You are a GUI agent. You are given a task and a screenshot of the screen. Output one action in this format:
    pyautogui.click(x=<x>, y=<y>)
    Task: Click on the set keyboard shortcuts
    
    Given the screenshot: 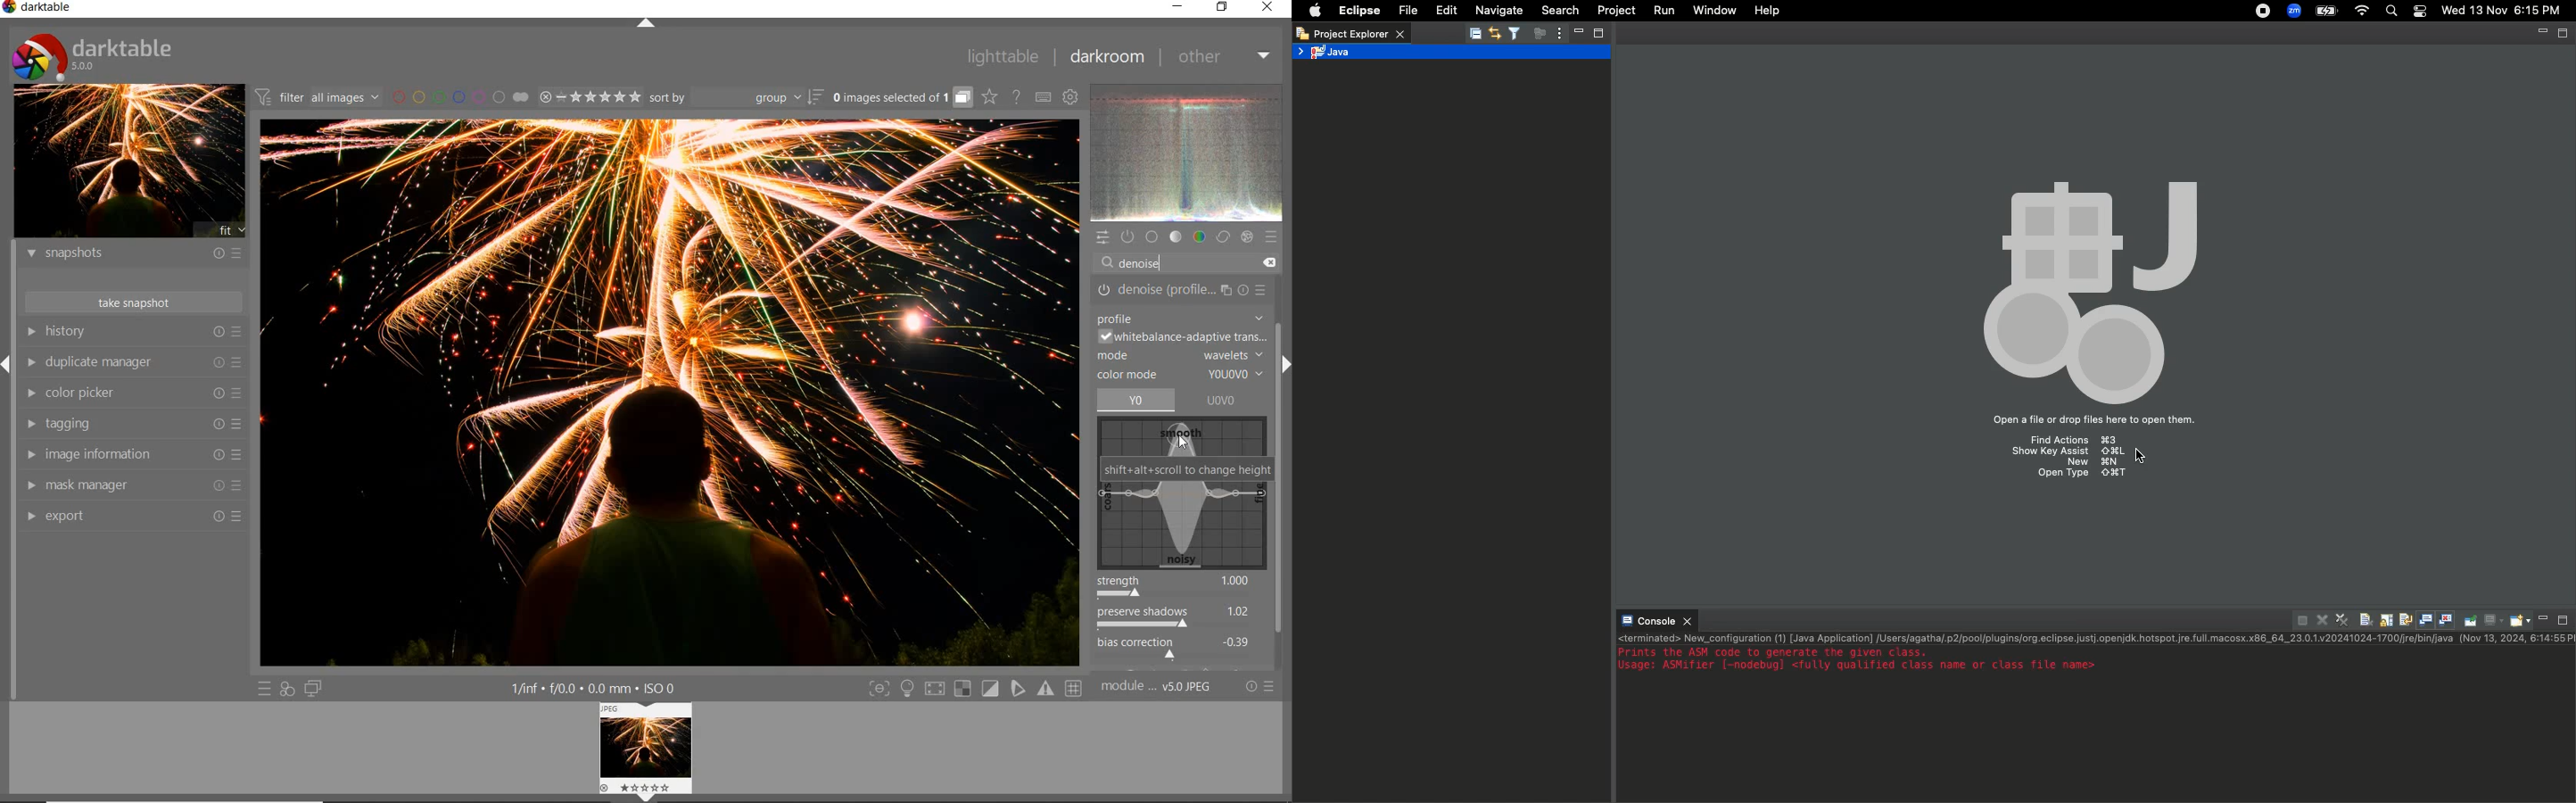 What is the action you would take?
    pyautogui.click(x=1042, y=97)
    